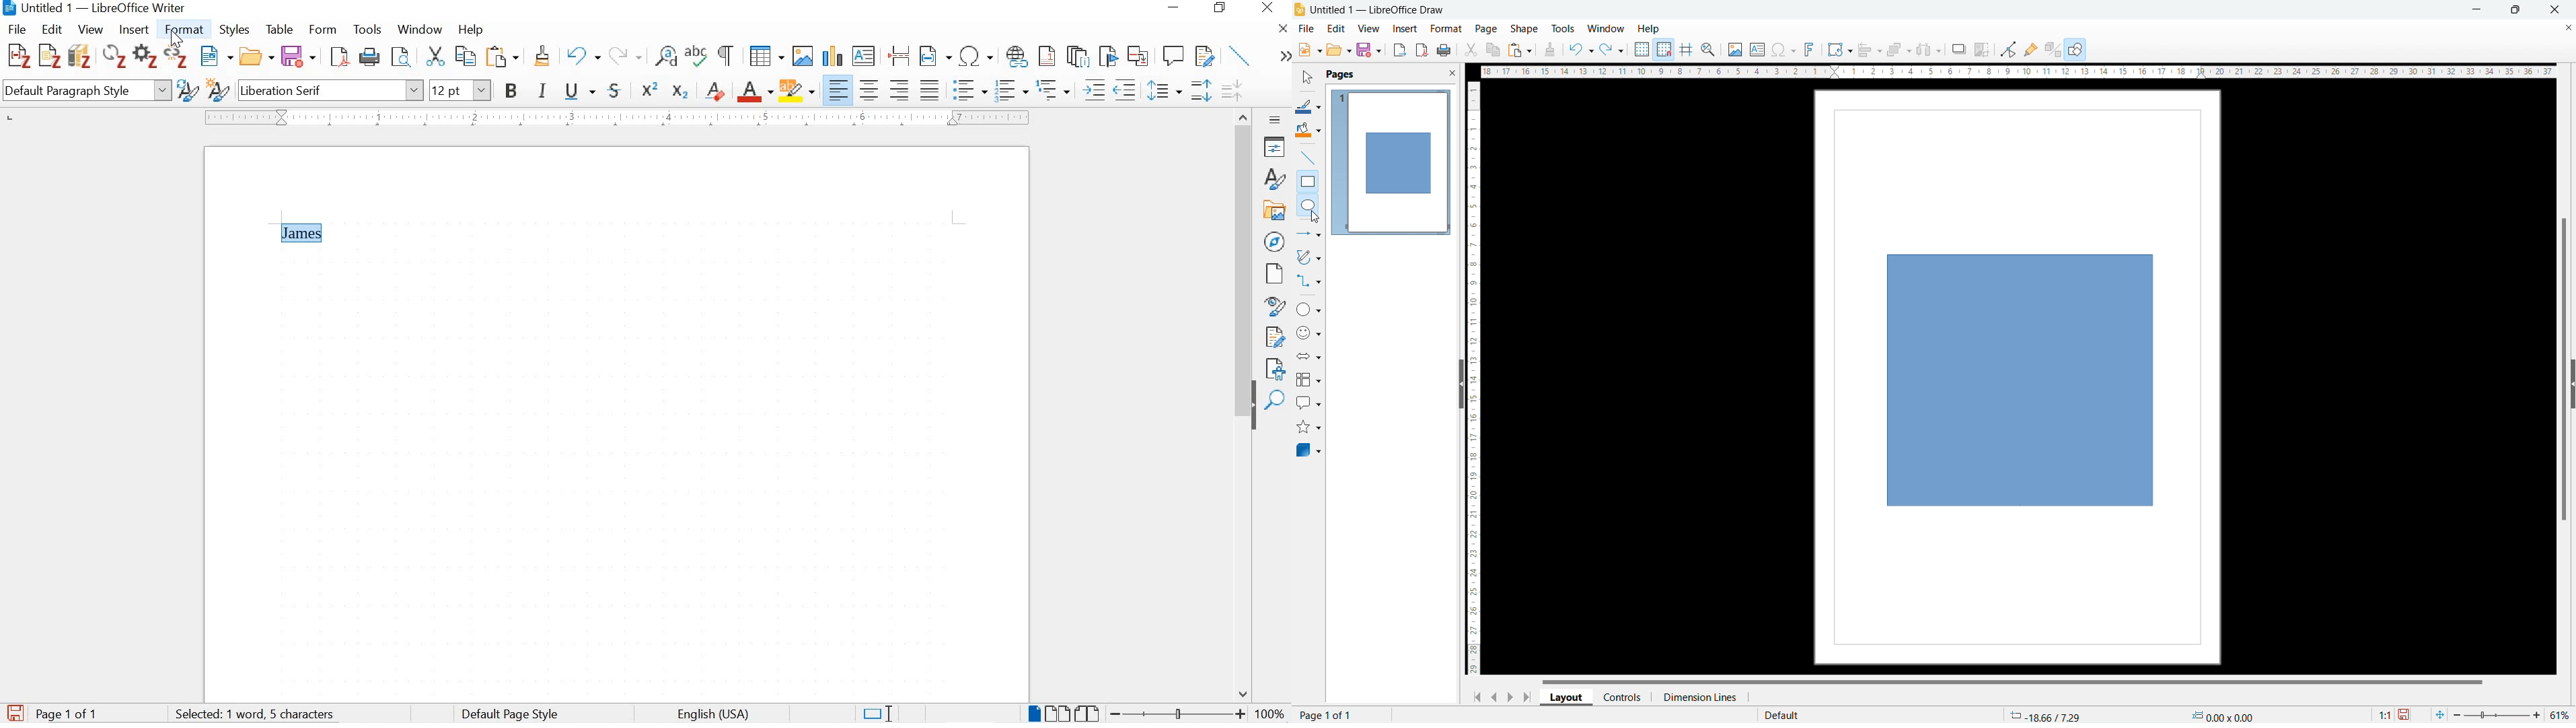 The image size is (2576, 728). Describe the element at coordinates (1550, 50) in the screenshot. I see `clone formatting` at that location.